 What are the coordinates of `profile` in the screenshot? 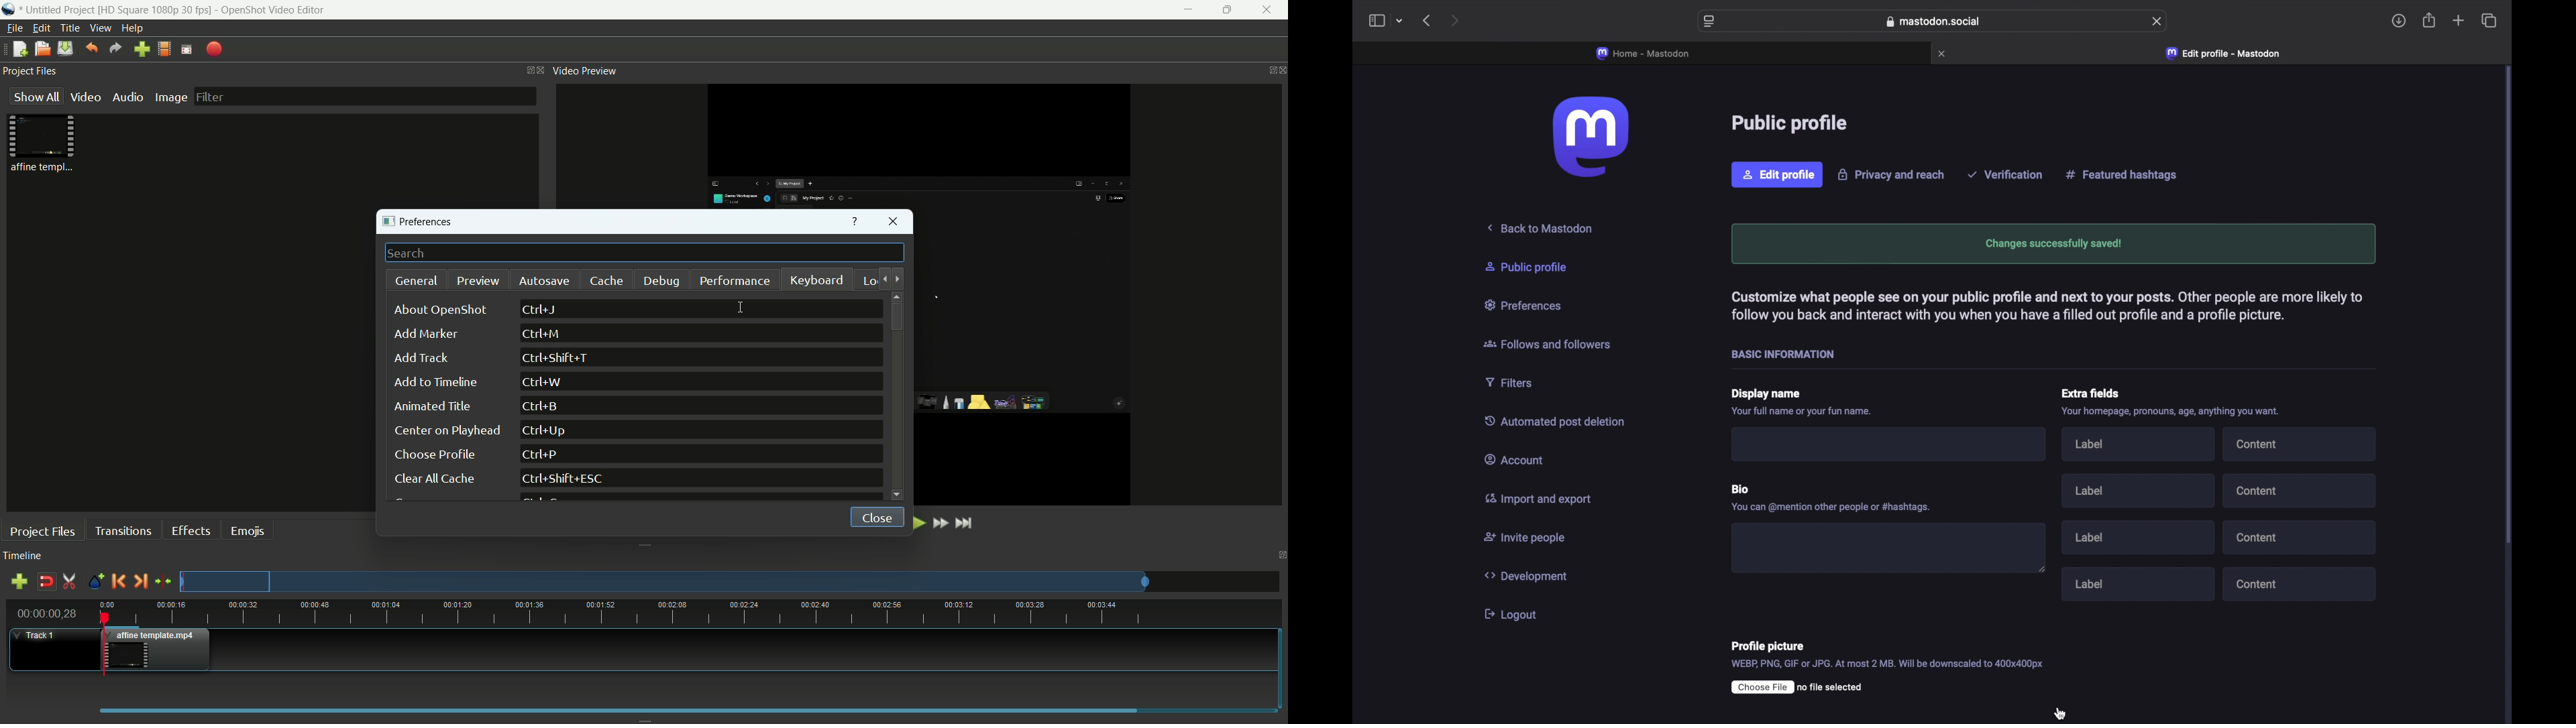 It's located at (156, 9).